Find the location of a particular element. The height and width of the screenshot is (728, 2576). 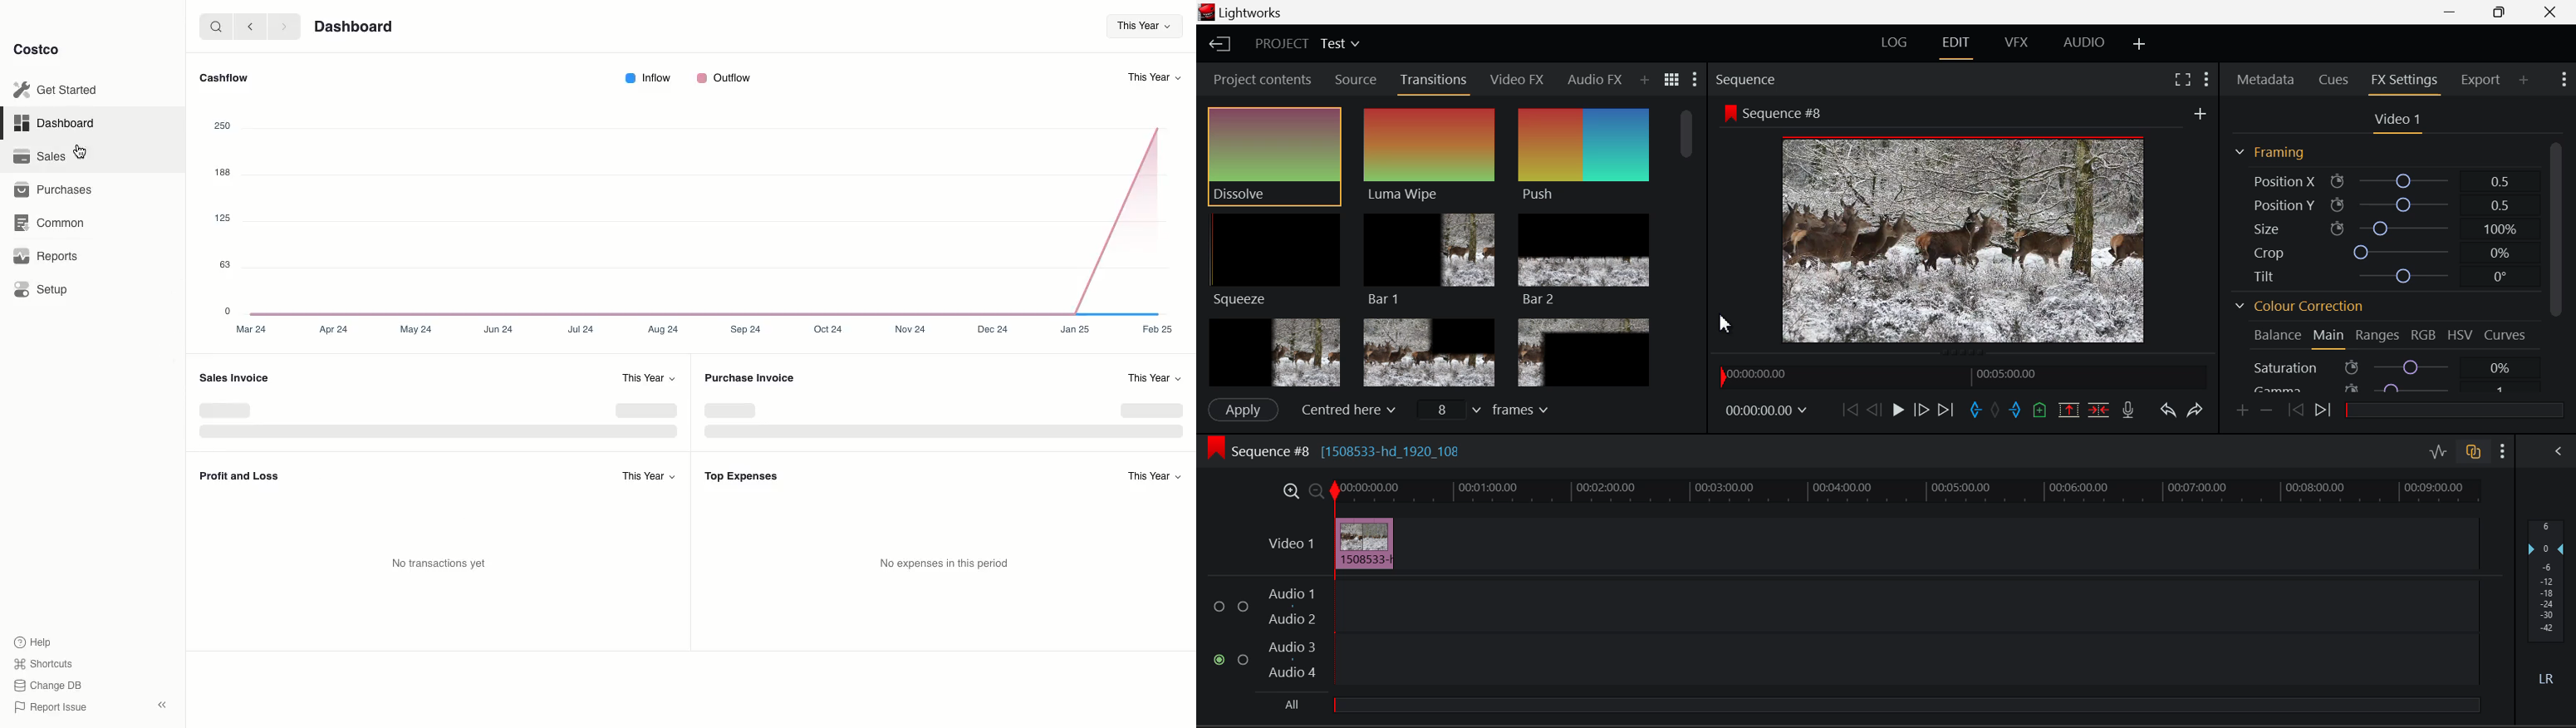

Mark In is located at coordinates (1974, 411).